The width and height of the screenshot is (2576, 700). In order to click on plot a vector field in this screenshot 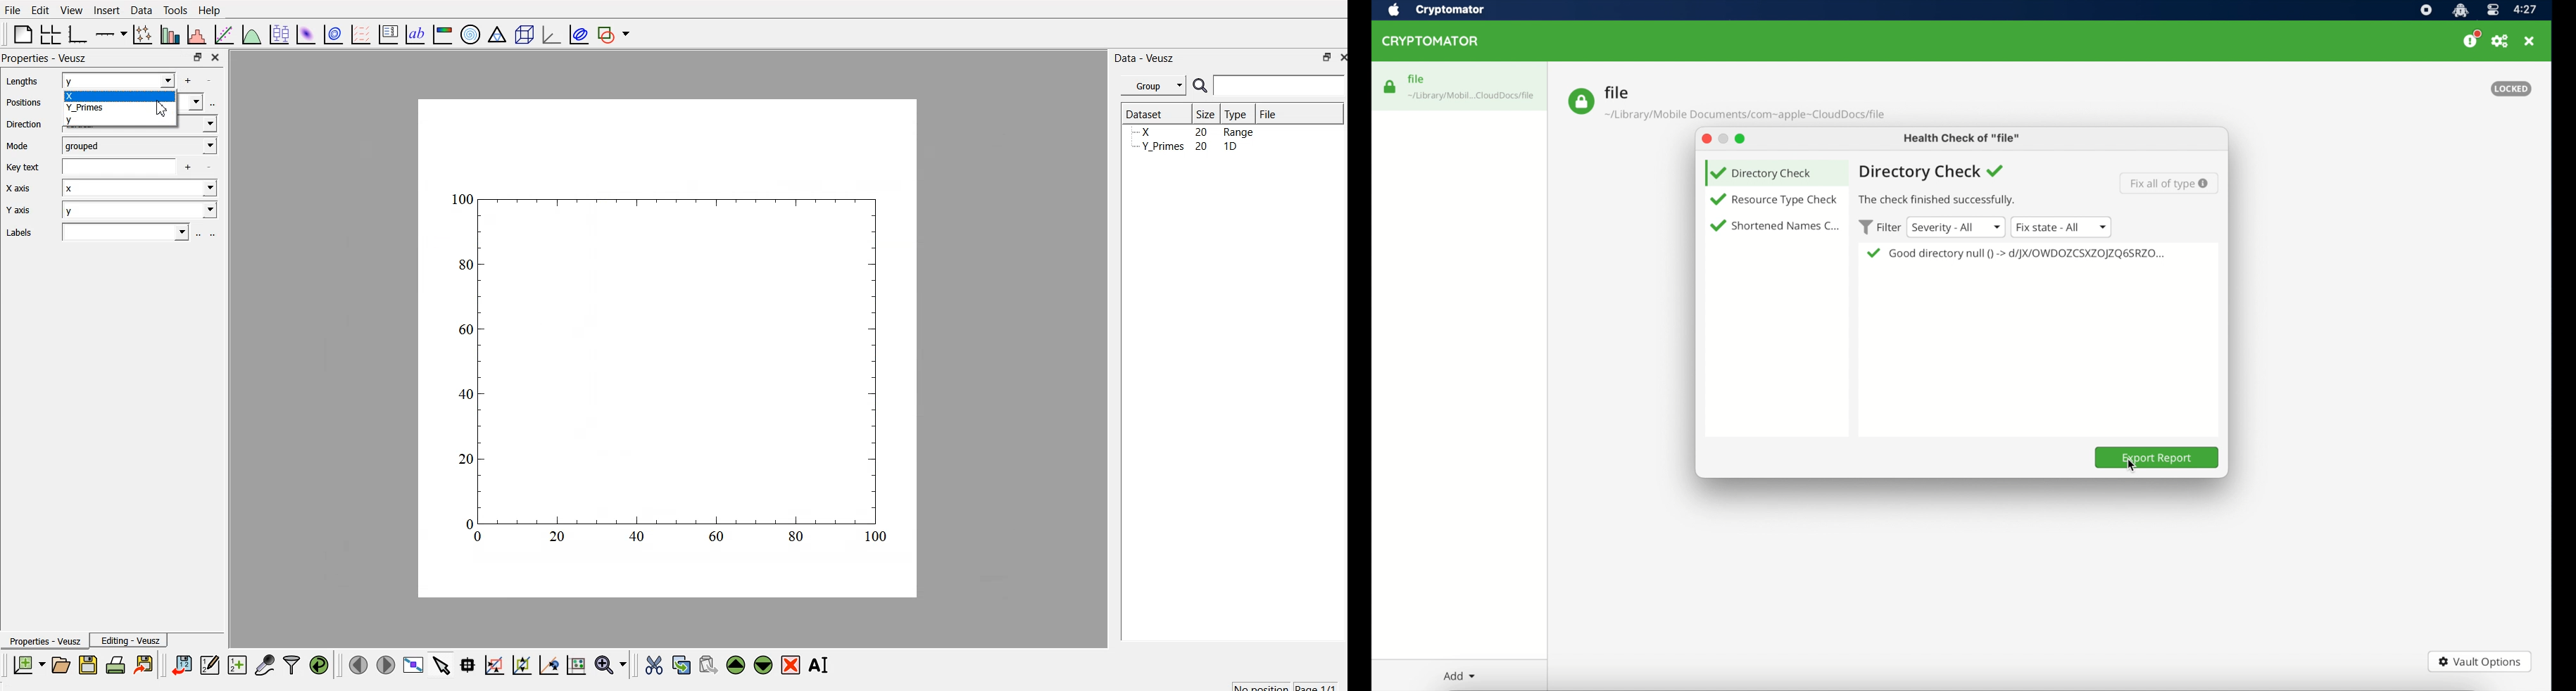, I will do `click(363, 34)`.